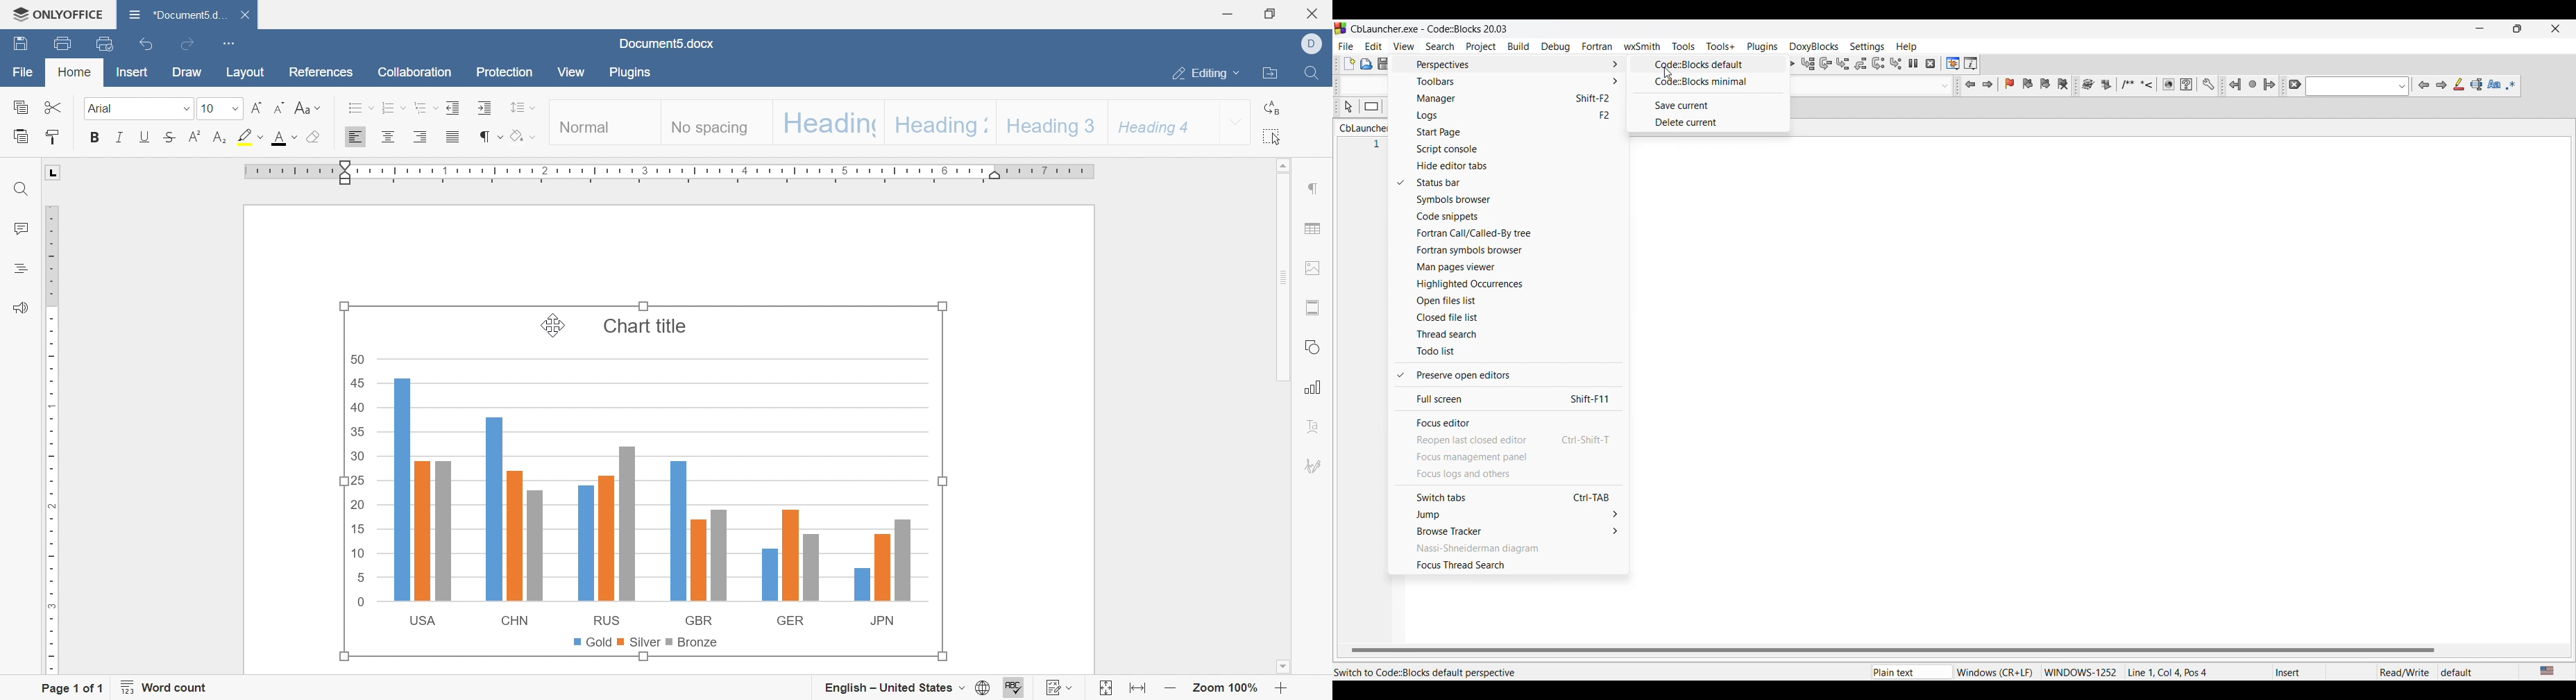 The height and width of the screenshot is (700, 2576). What do you see at coordinates (1516, 334) in the screenshot?
I see `Thread search` at bounding box center [1516, 334].